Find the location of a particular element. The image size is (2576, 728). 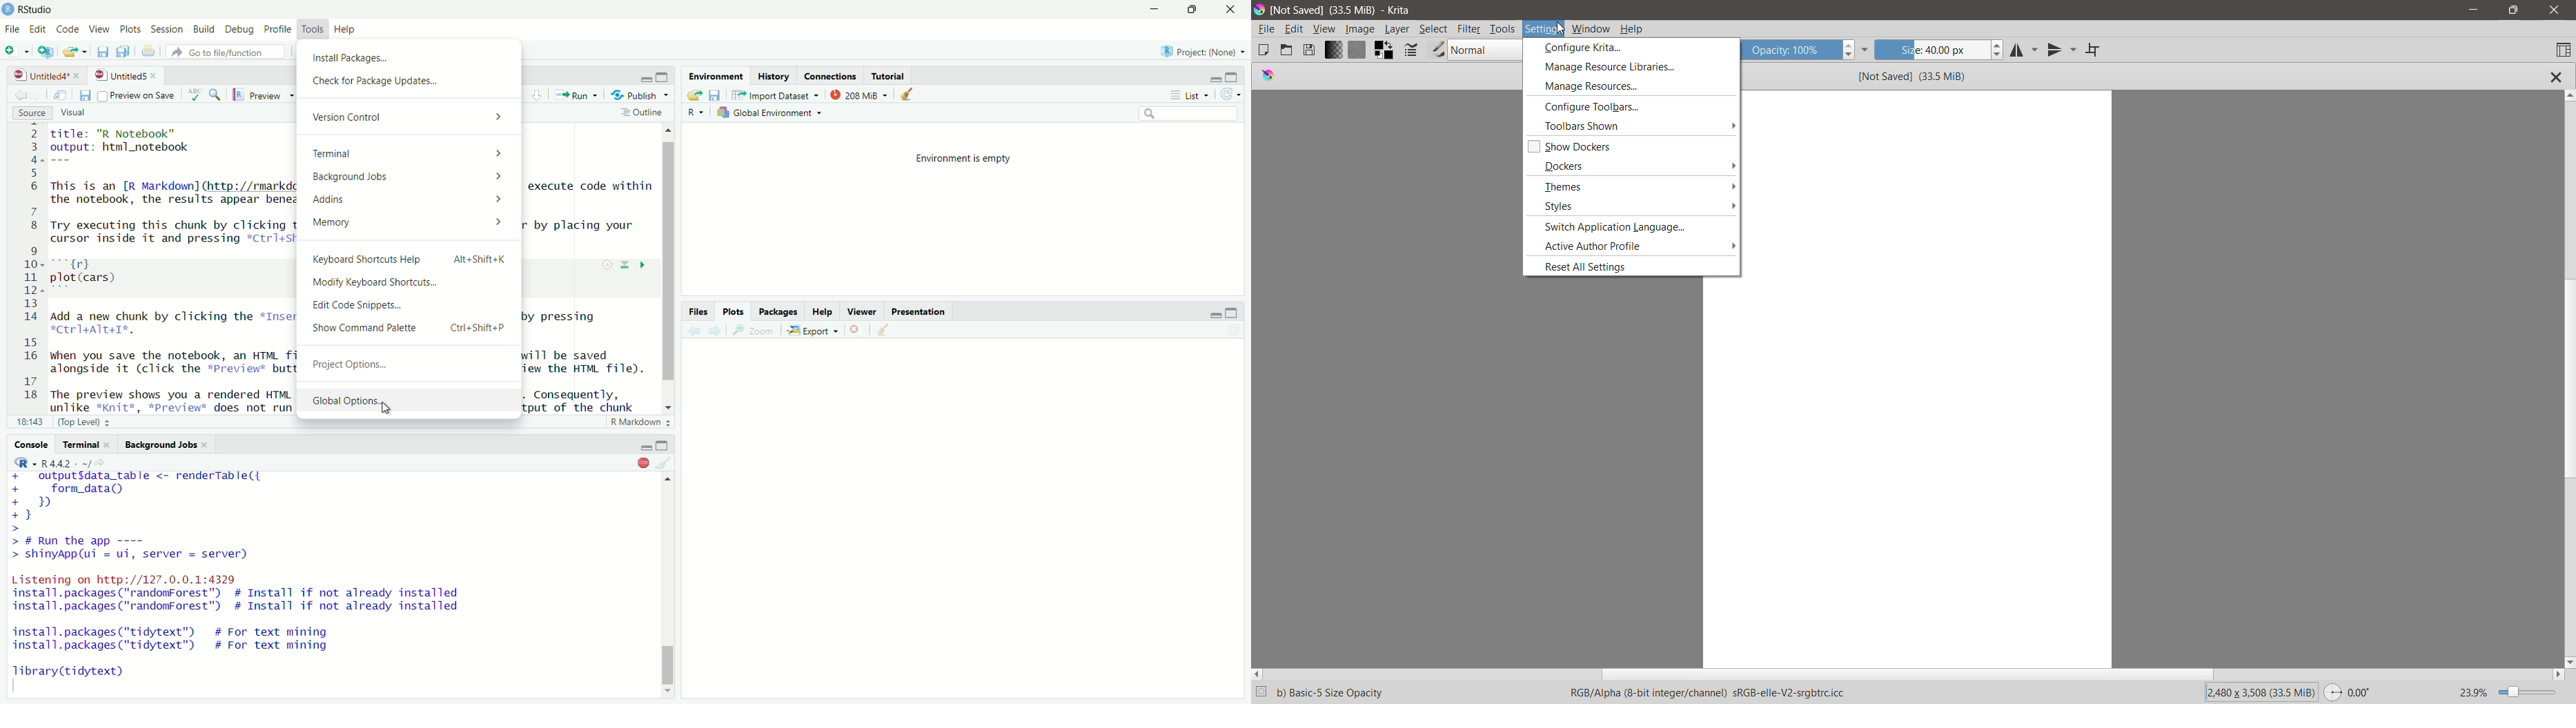

Viewer is located at coordinates (866, 313).